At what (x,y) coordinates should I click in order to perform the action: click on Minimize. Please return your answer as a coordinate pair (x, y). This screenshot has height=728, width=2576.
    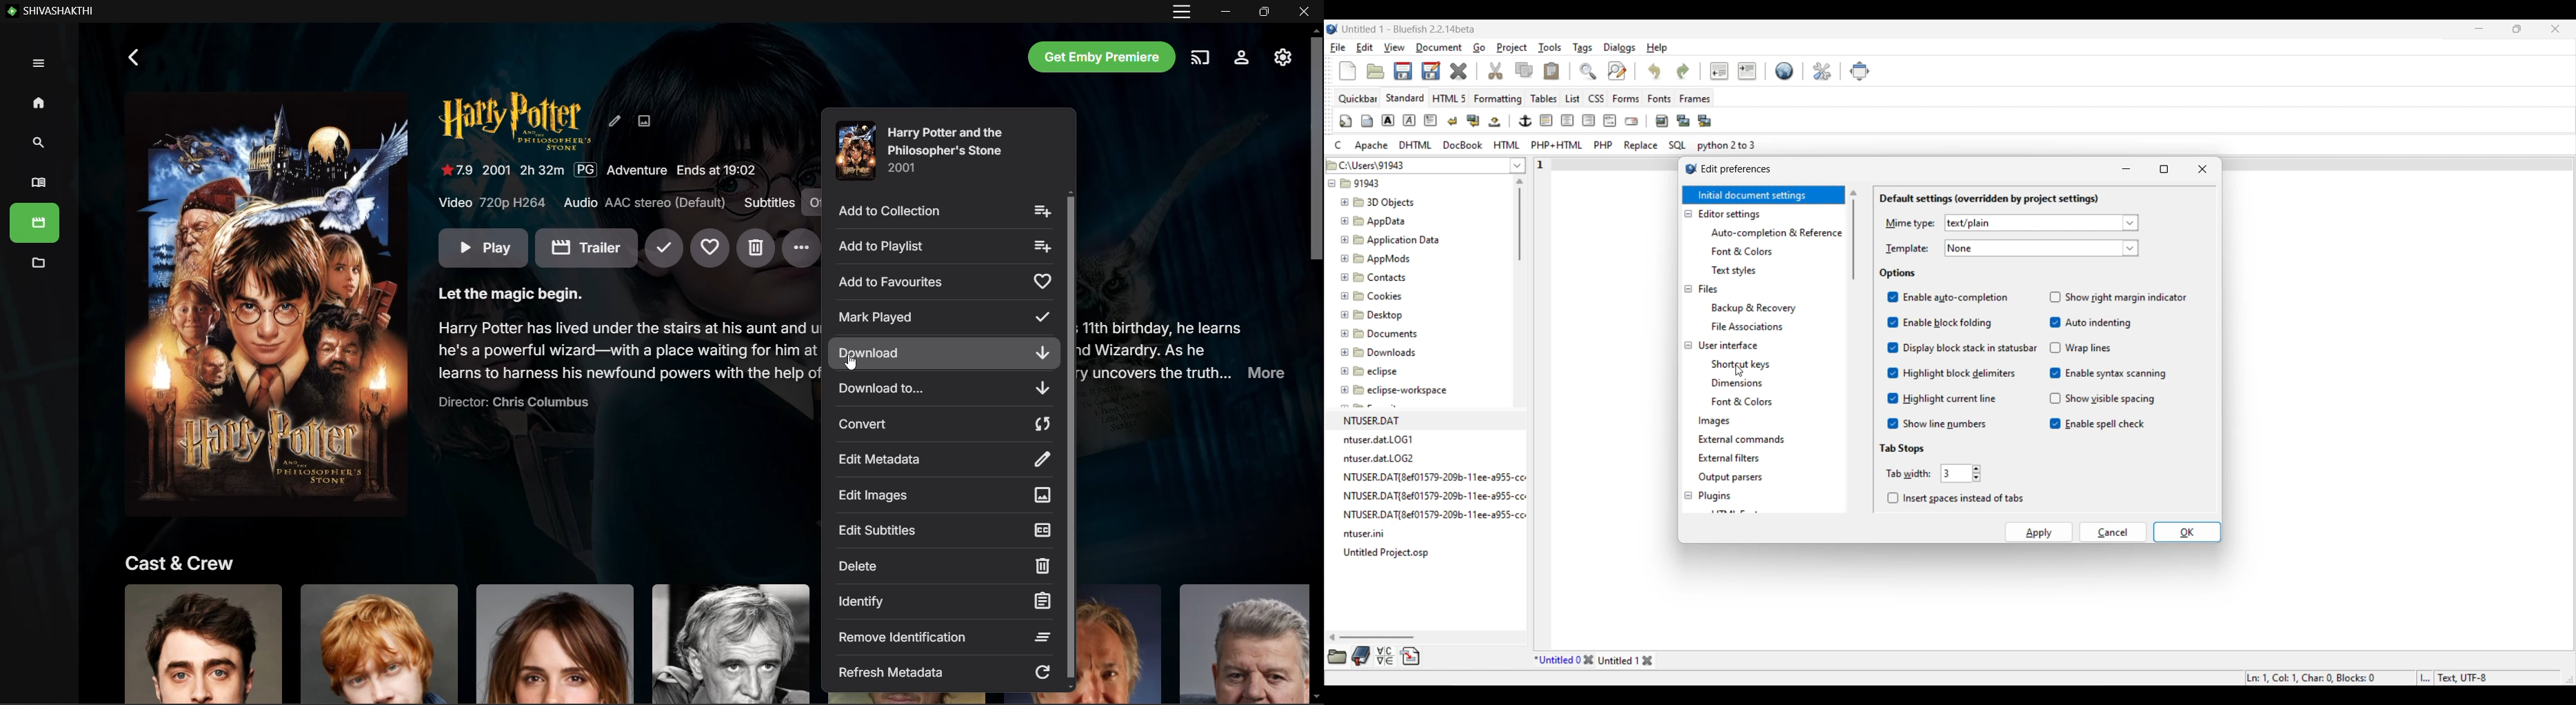
    Looking at the image, I should click on (2126, 169).